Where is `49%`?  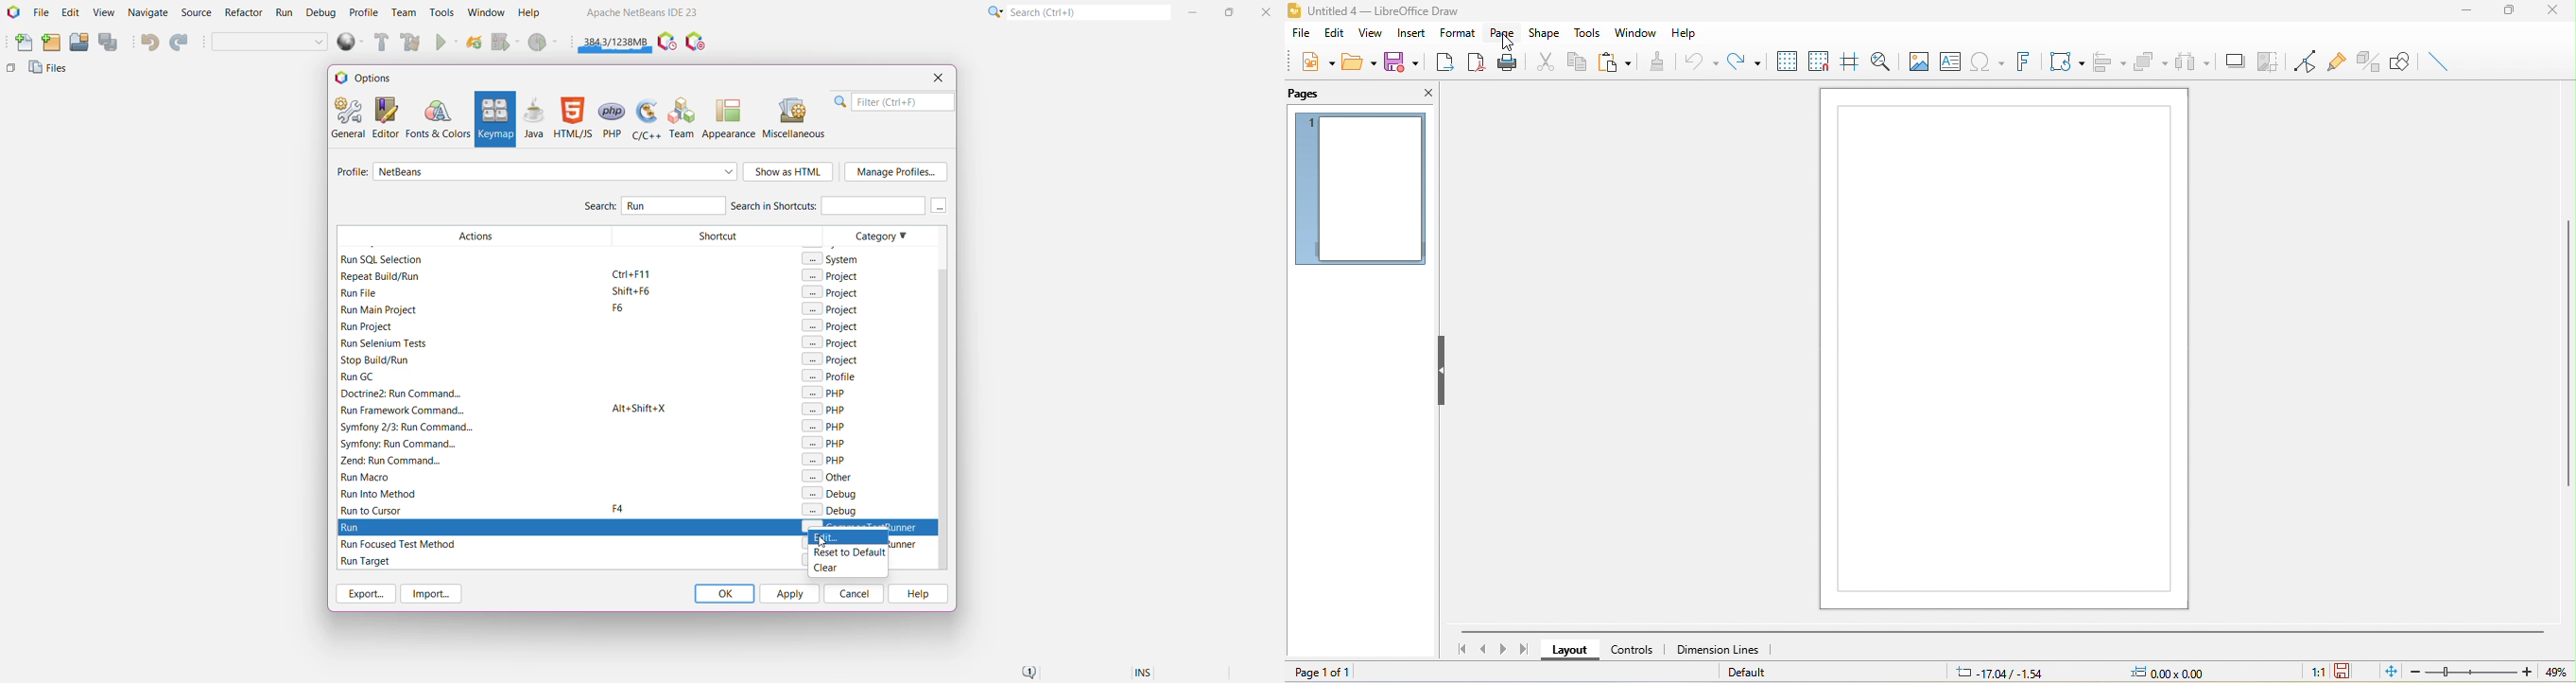
49% is located at coordinates (2553, 671).